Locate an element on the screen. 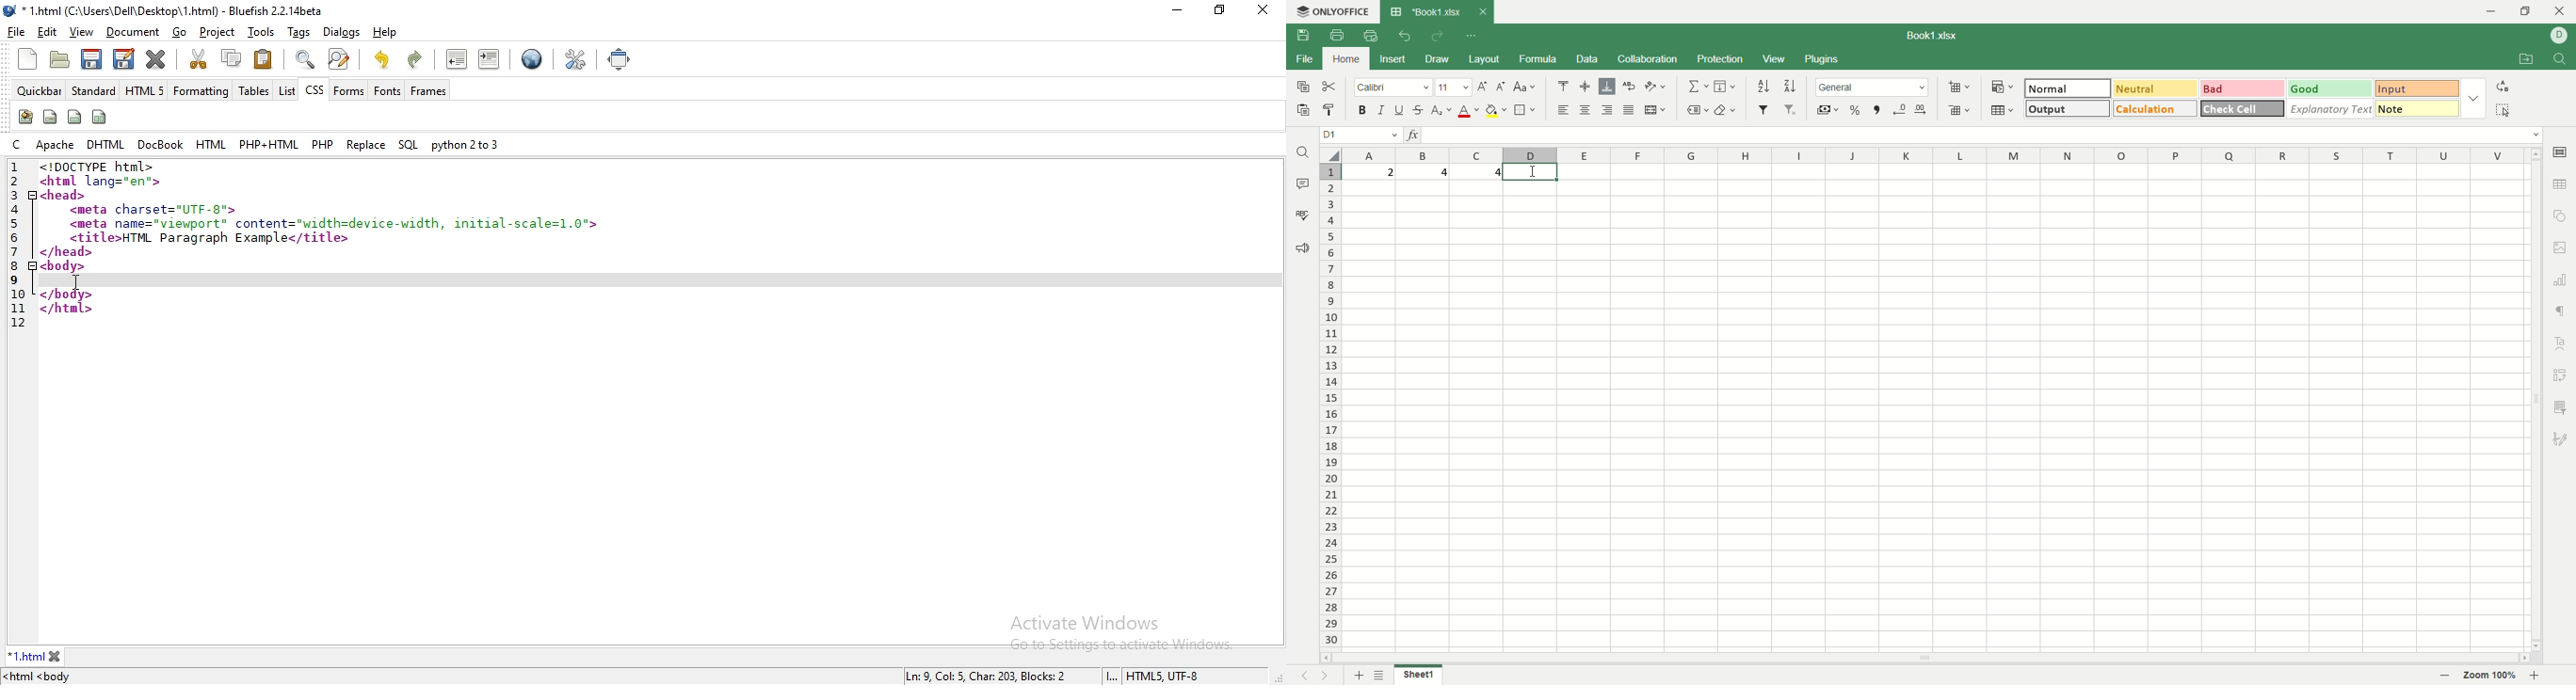 The width and height of the screenshot is (2576, 700). restore windows is located at coordinates (1217, 10).